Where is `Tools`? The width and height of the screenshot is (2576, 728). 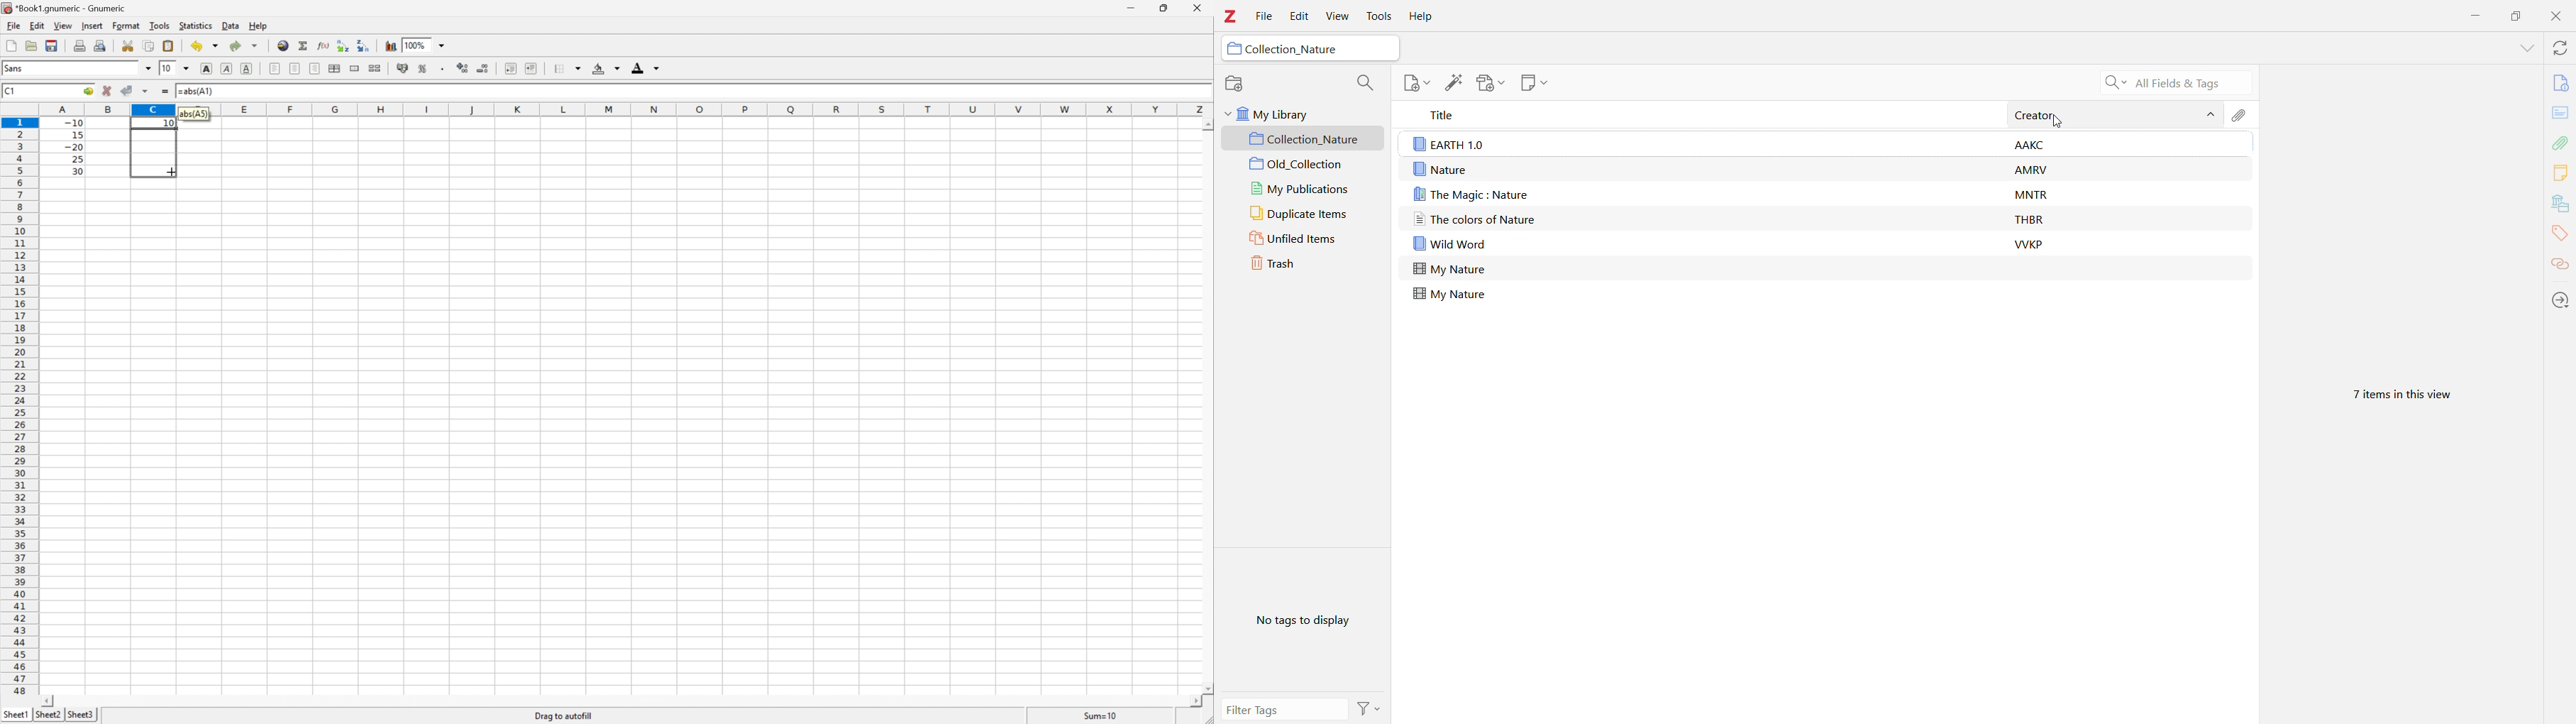 Tools is located at coordinates (1378, 18).